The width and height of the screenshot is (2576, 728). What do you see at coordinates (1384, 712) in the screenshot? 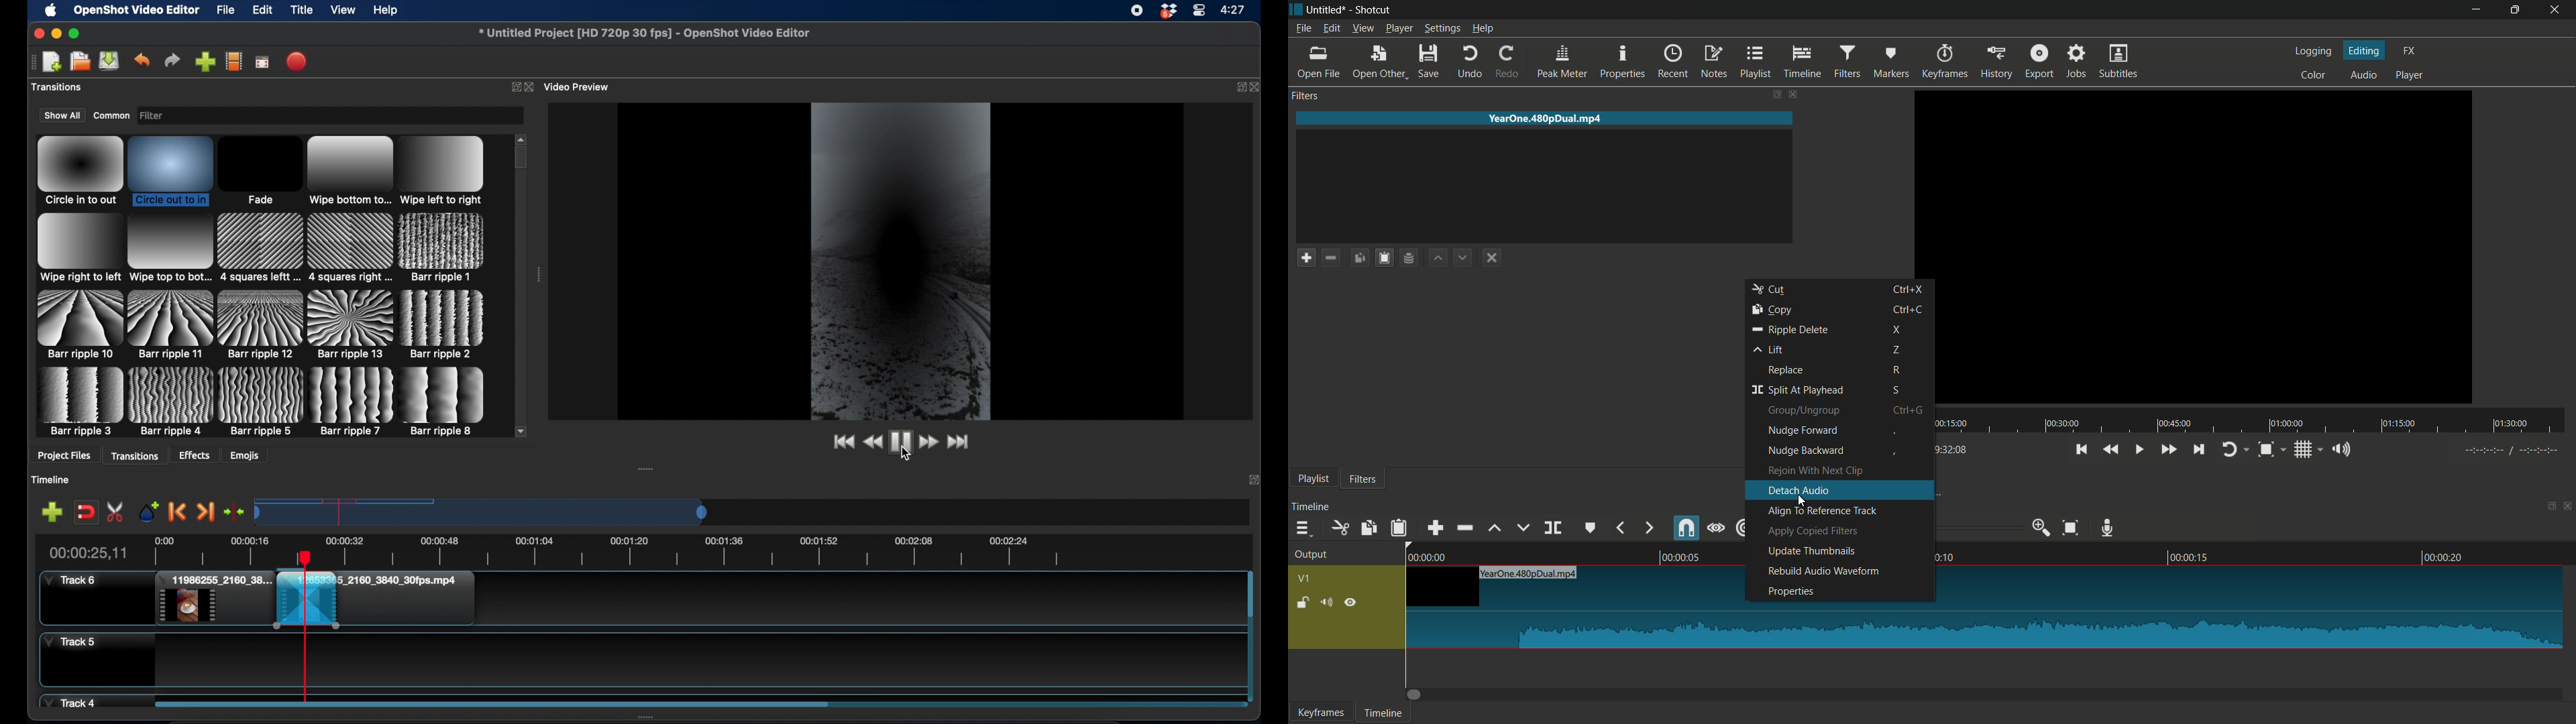
I see `Timeline` at bounding box center [1384, 712].